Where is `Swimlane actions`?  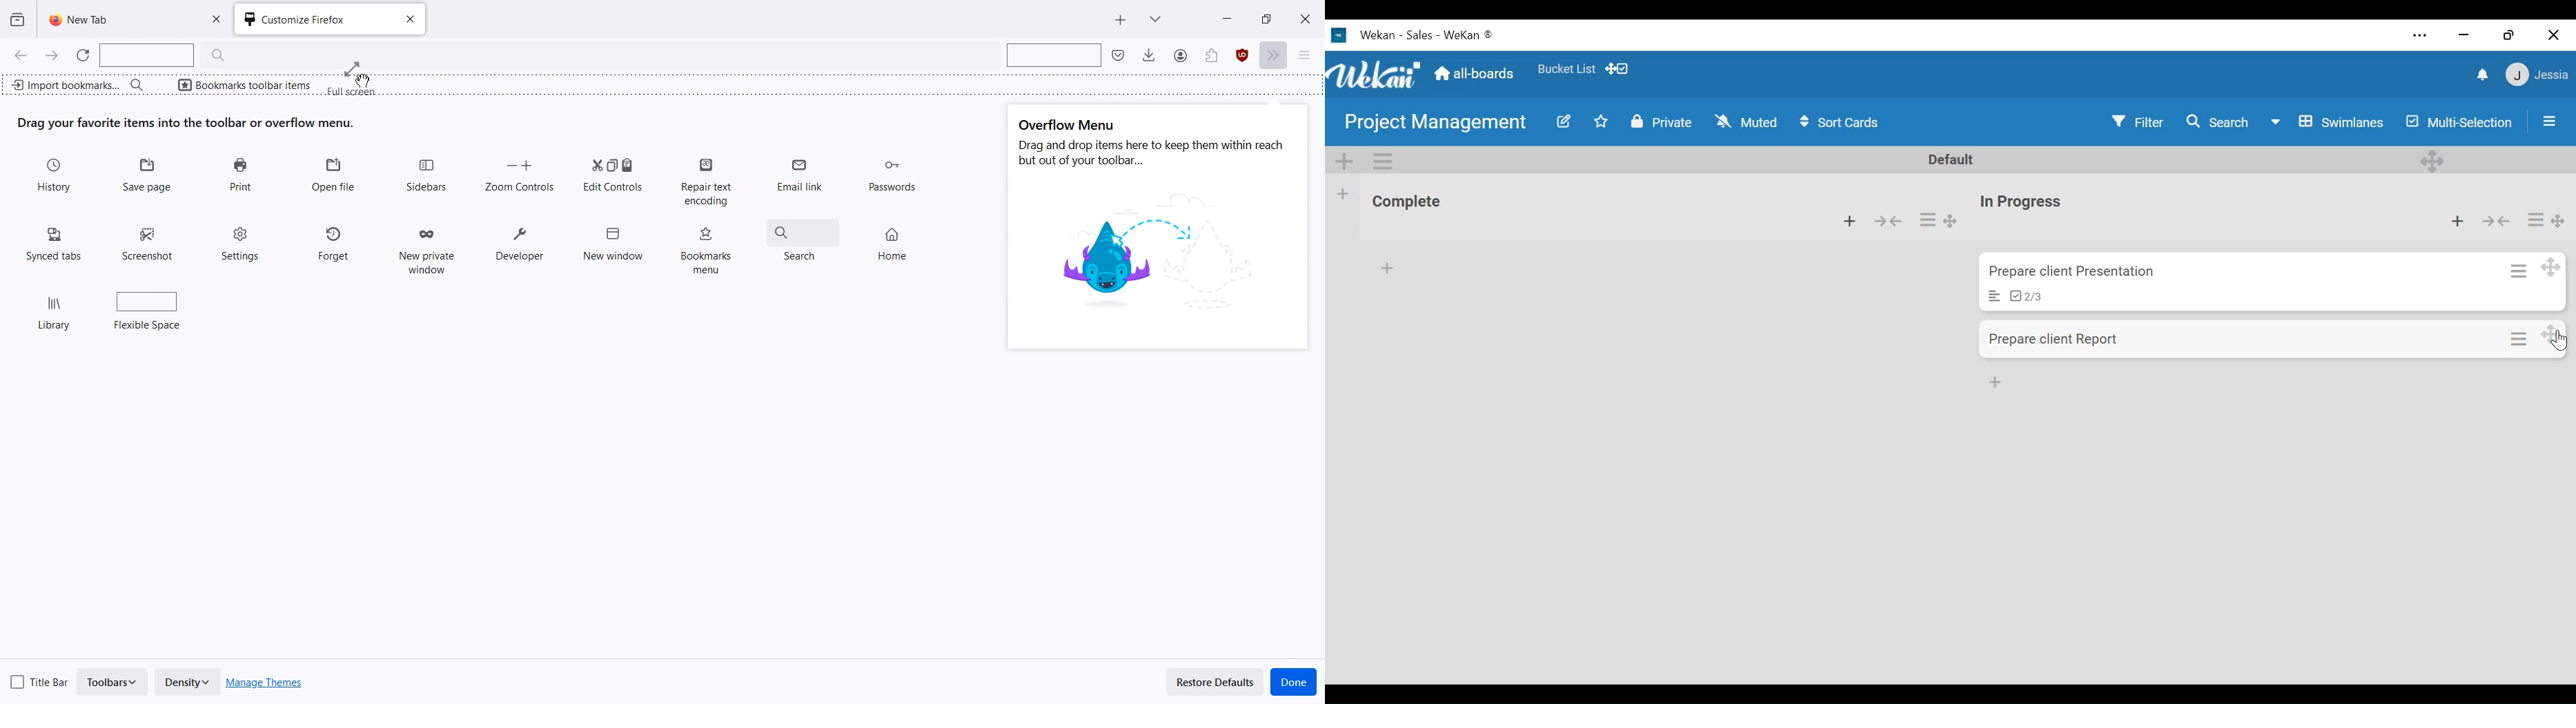
Swimlane actions is located at coordinates (1385, 160).